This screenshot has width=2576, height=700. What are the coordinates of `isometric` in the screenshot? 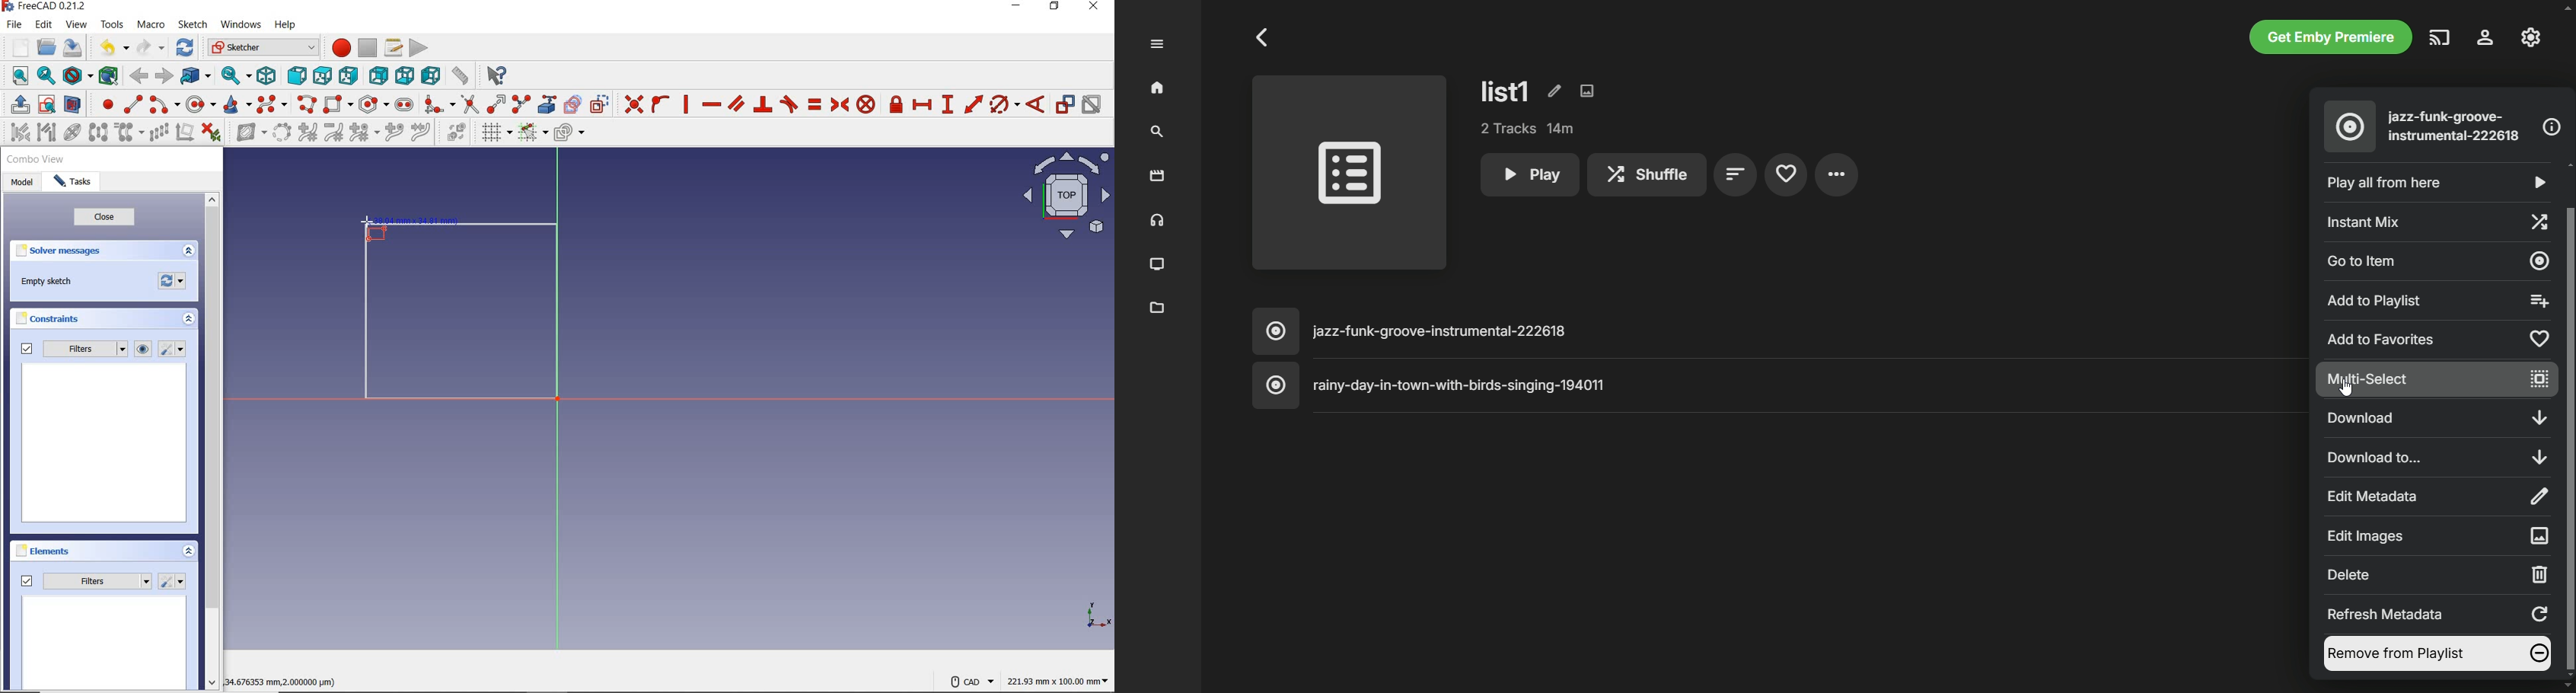 It's located at (266, 76).